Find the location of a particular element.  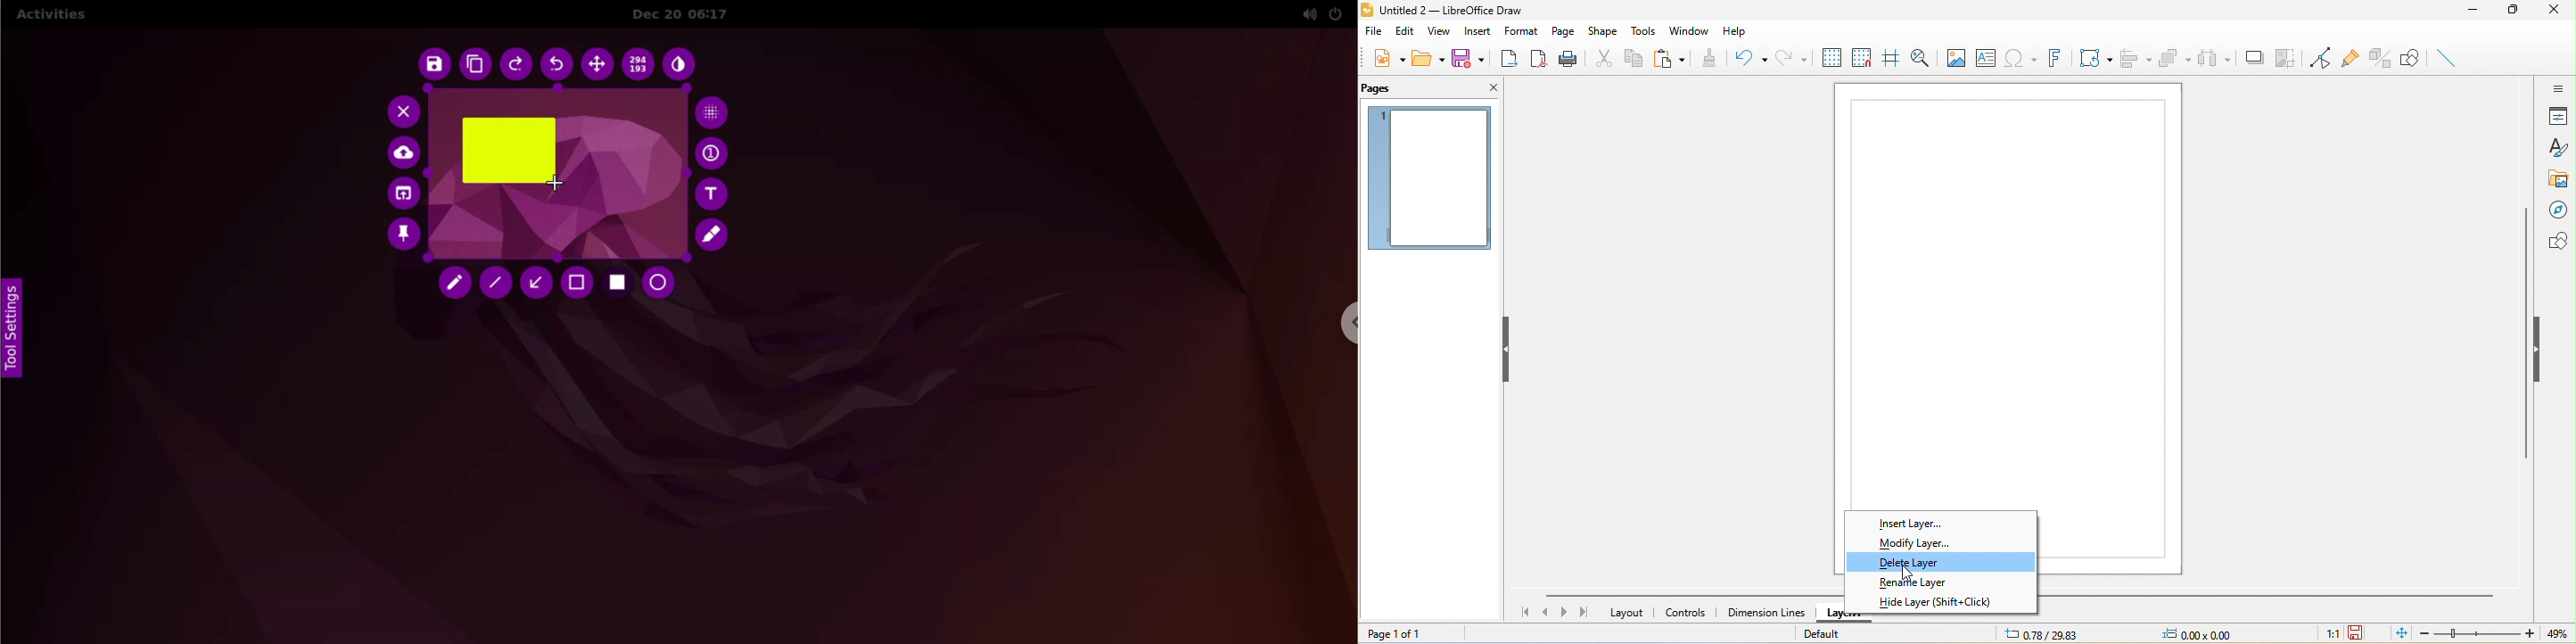

align object is located at coordinates (2135, 59).